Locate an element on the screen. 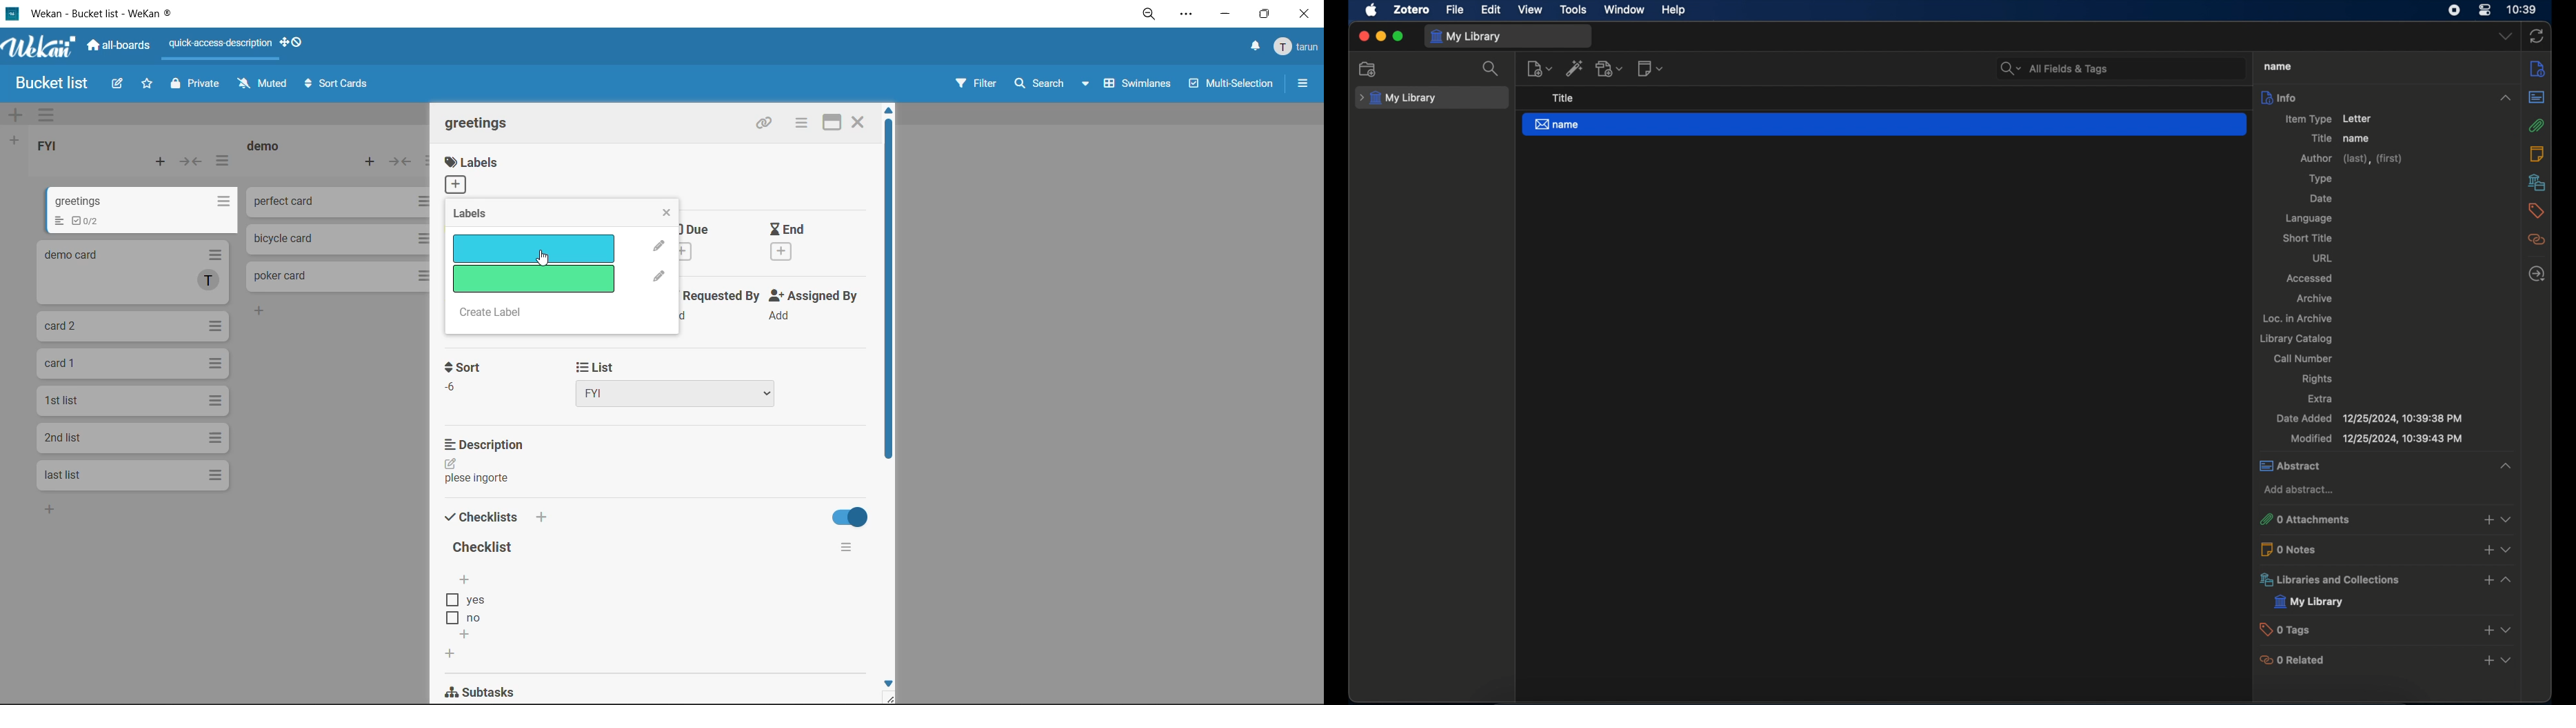 This screenshot has height=728, width=2576. collapse is located at coordinates (2505, 464).